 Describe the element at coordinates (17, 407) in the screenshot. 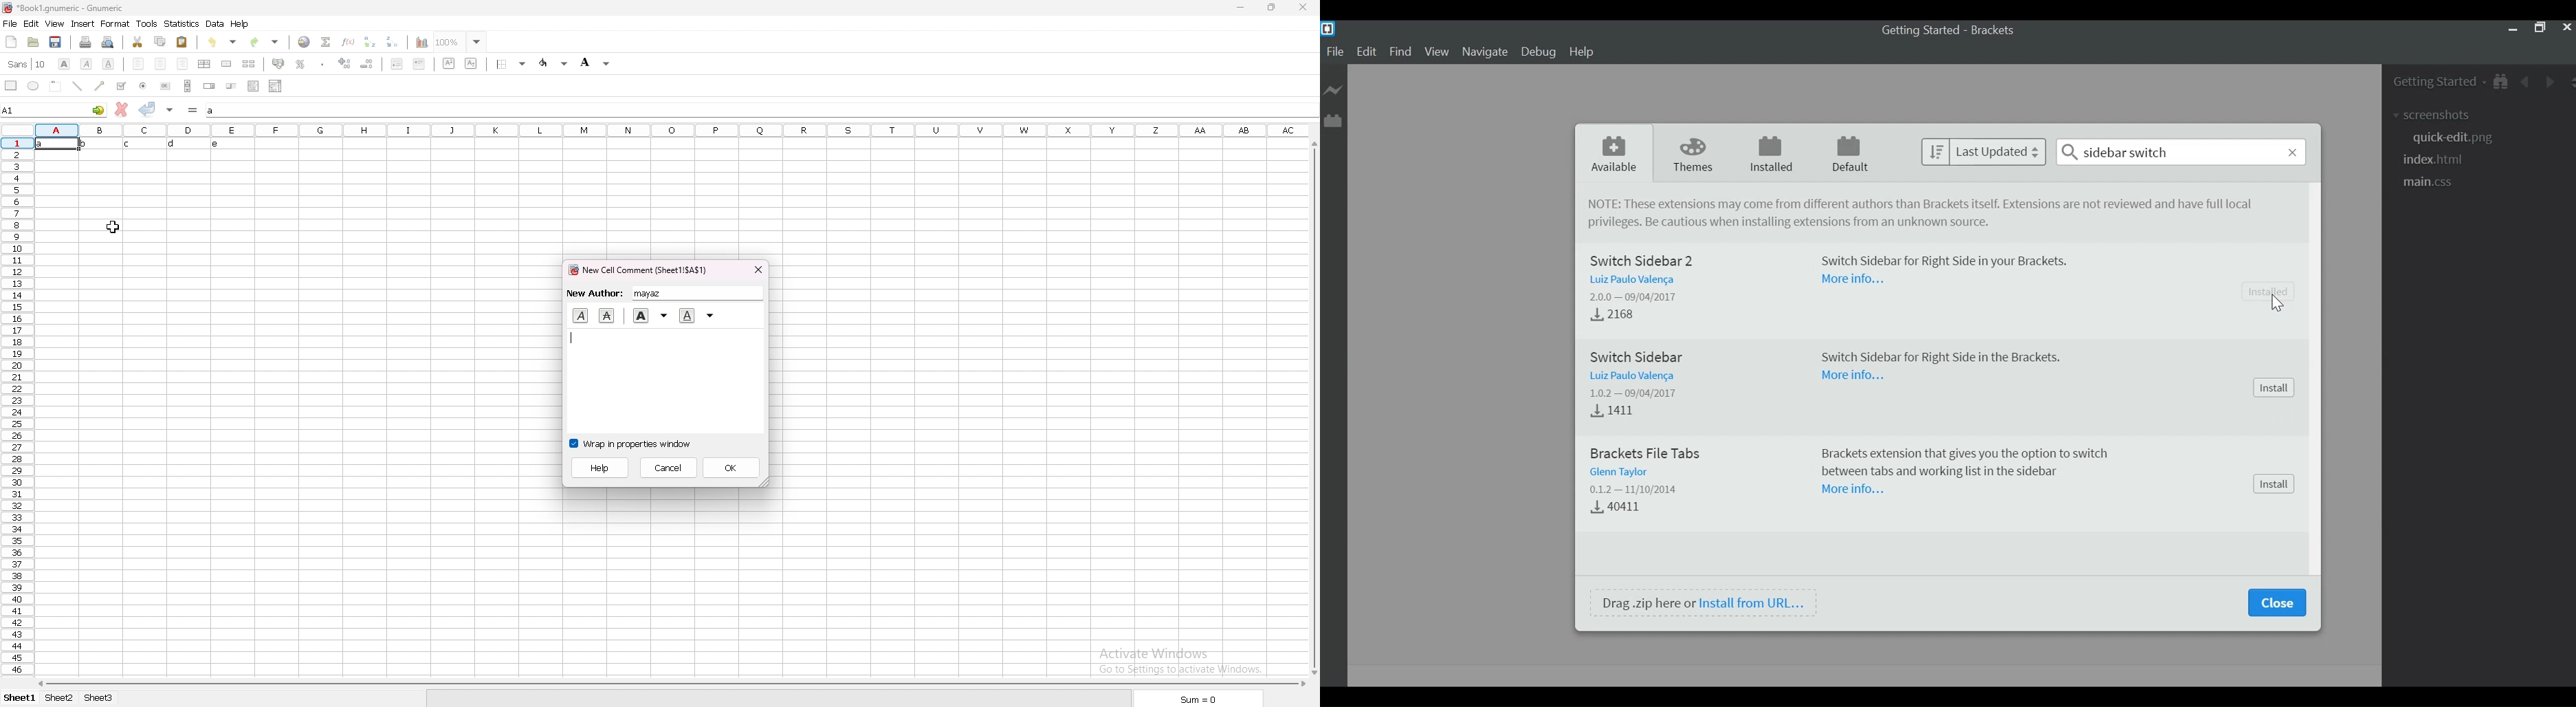

I see `rows` at that location.